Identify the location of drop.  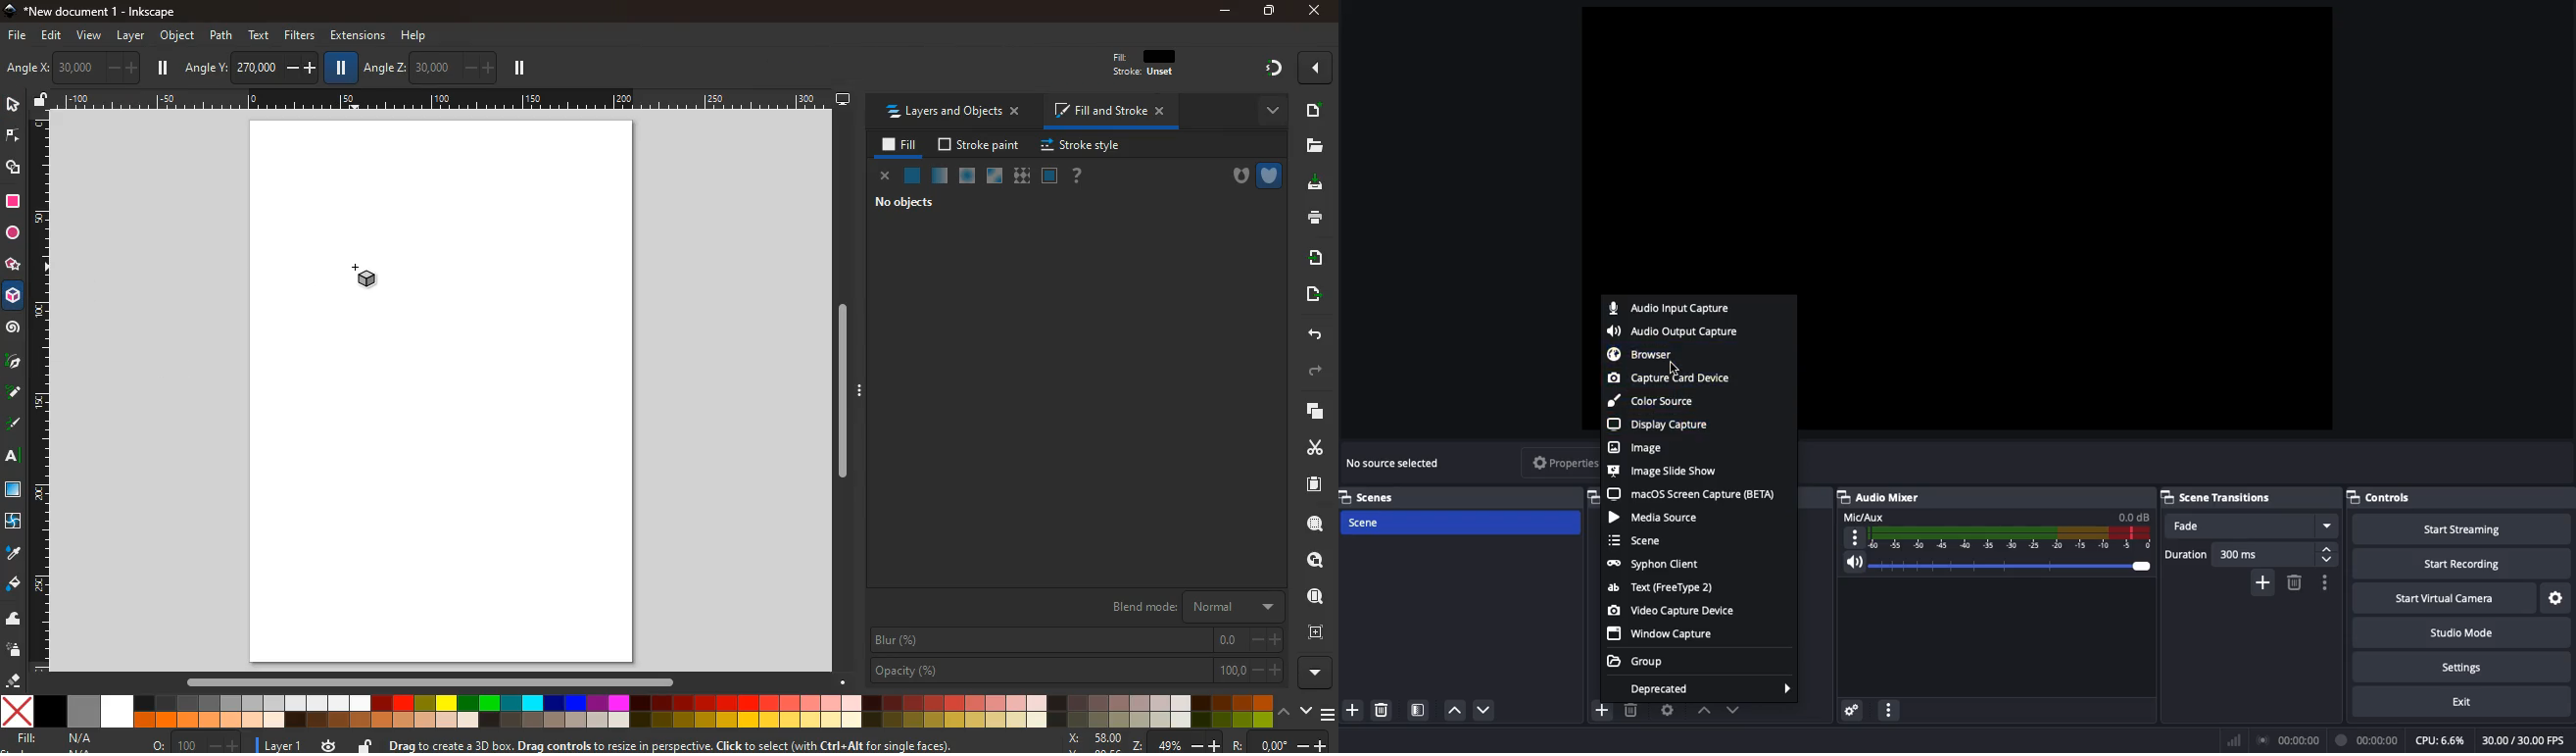
(12, 553).